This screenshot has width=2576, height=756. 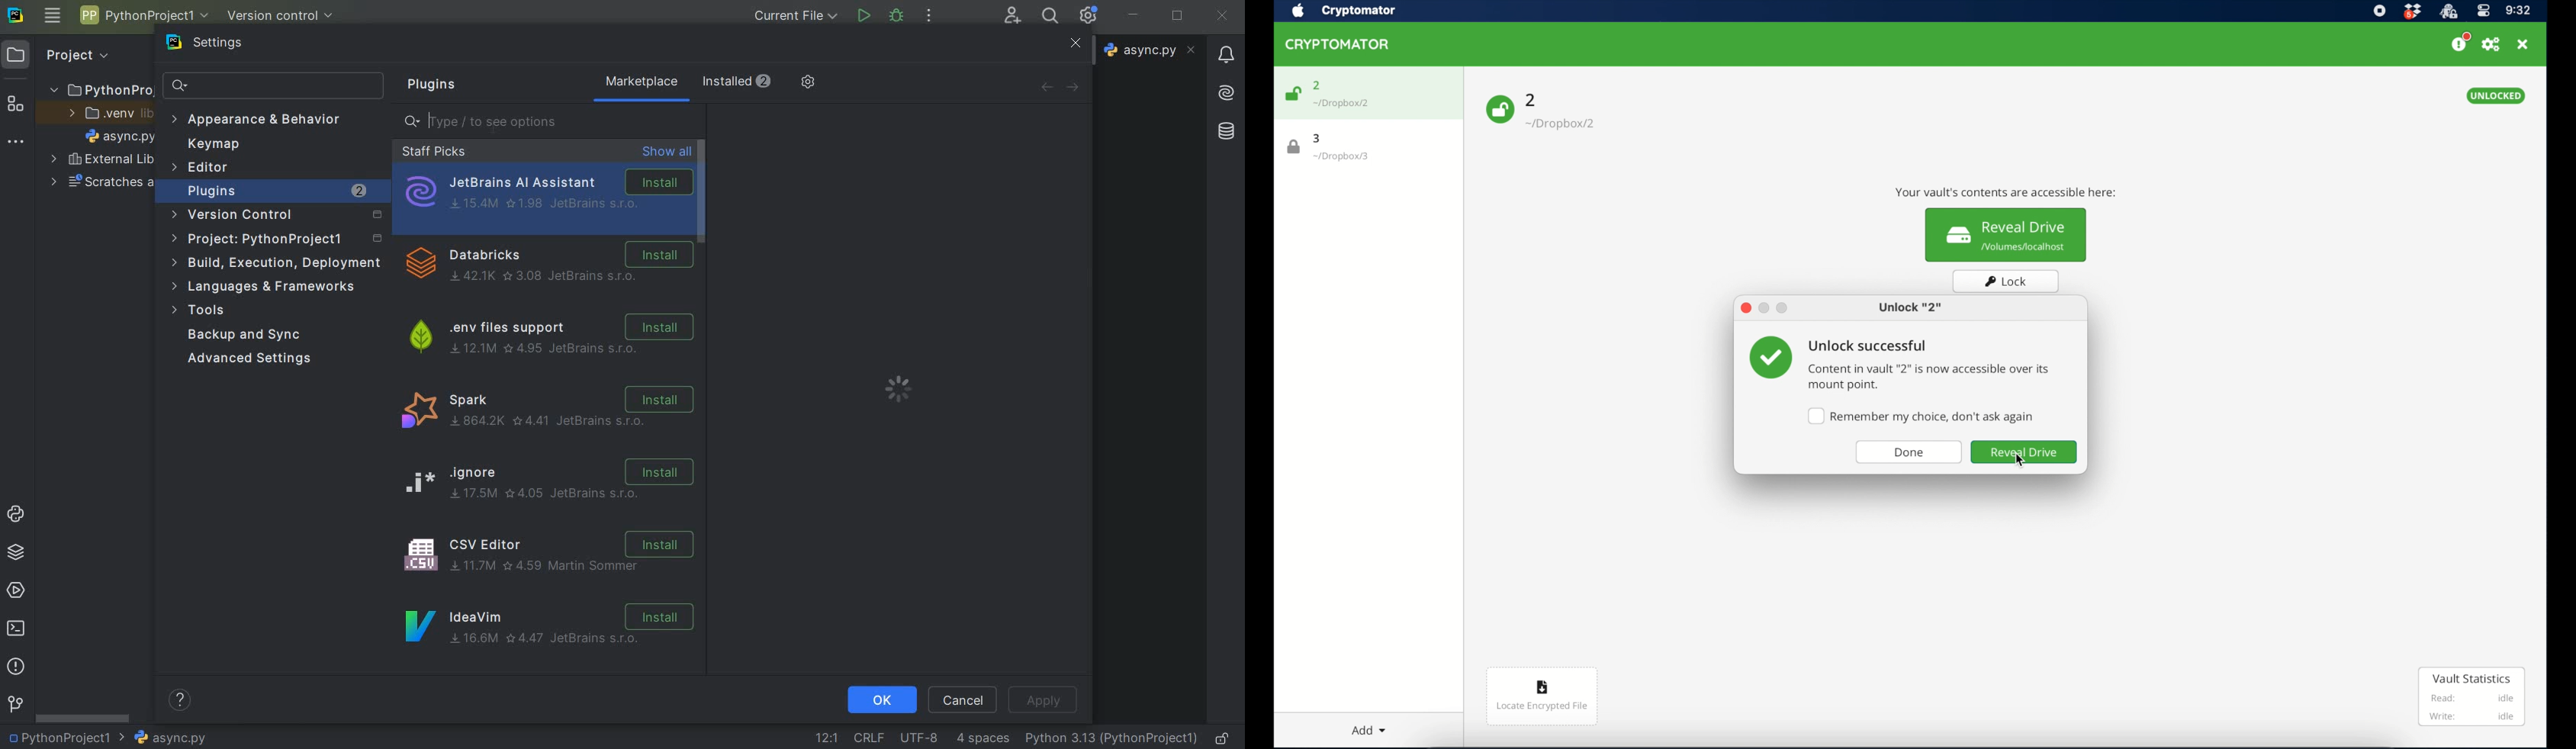 I want to click on services, so click(x=15, y=590).